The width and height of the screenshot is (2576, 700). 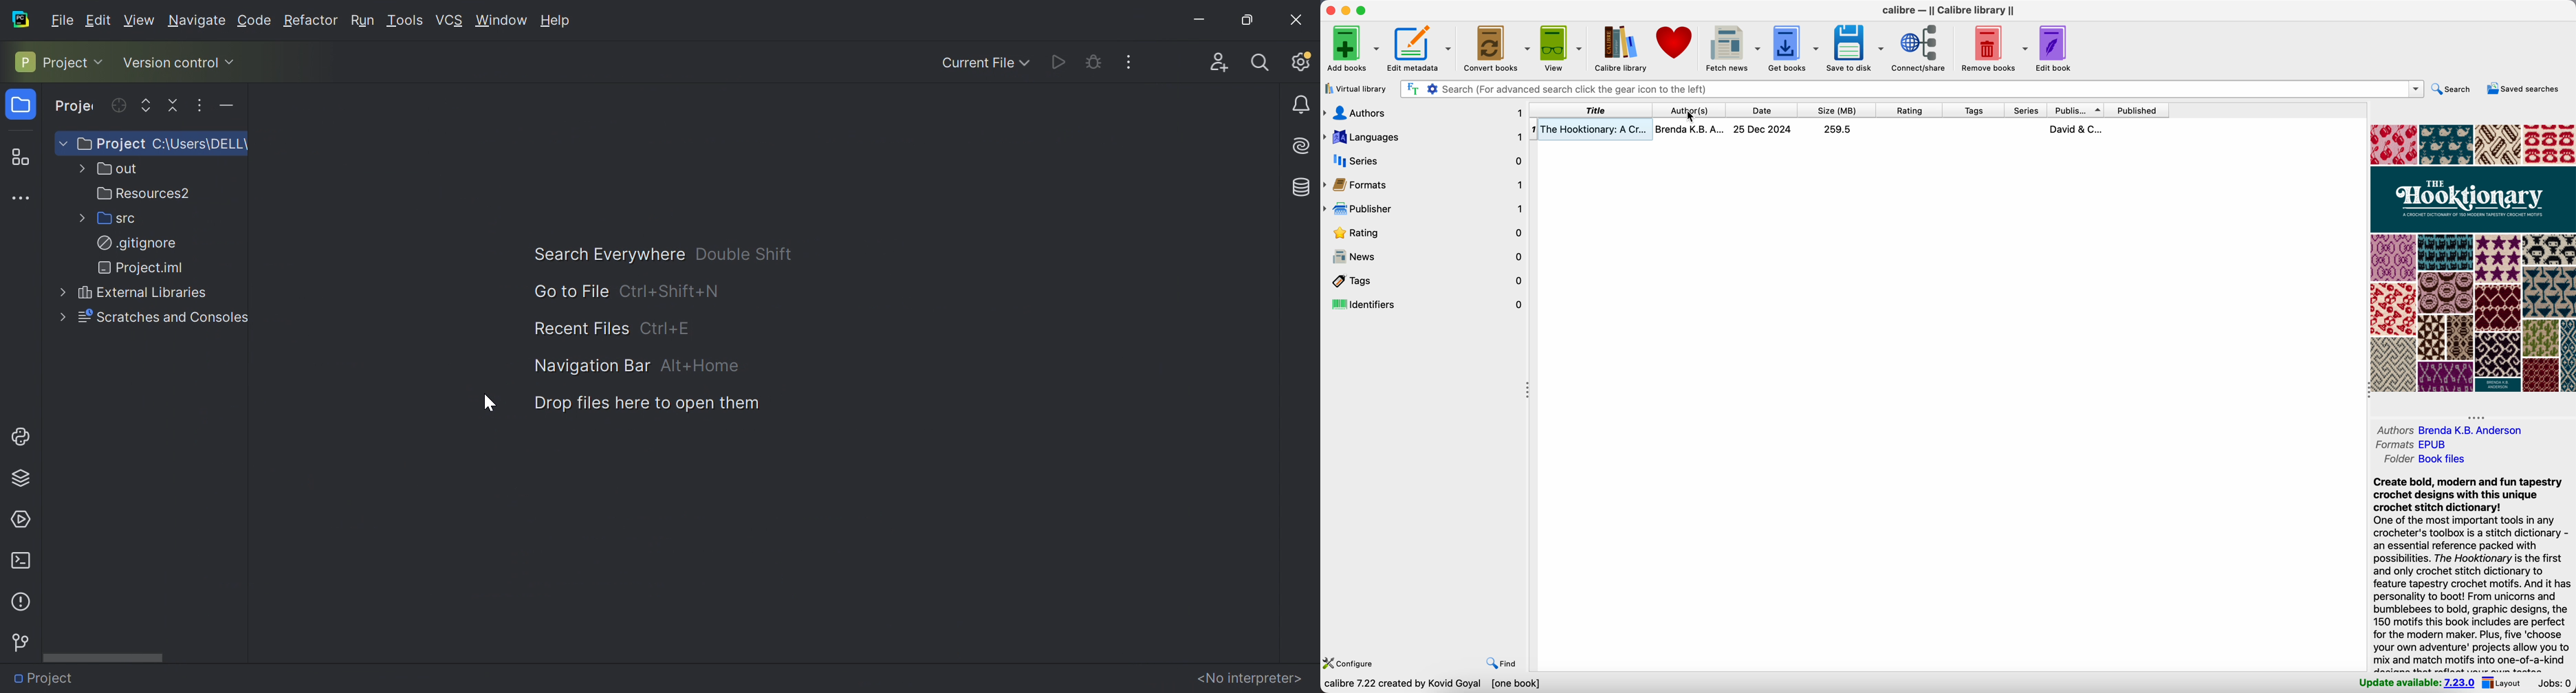 I want to click on saved searches, so click(x=2525, y=88).